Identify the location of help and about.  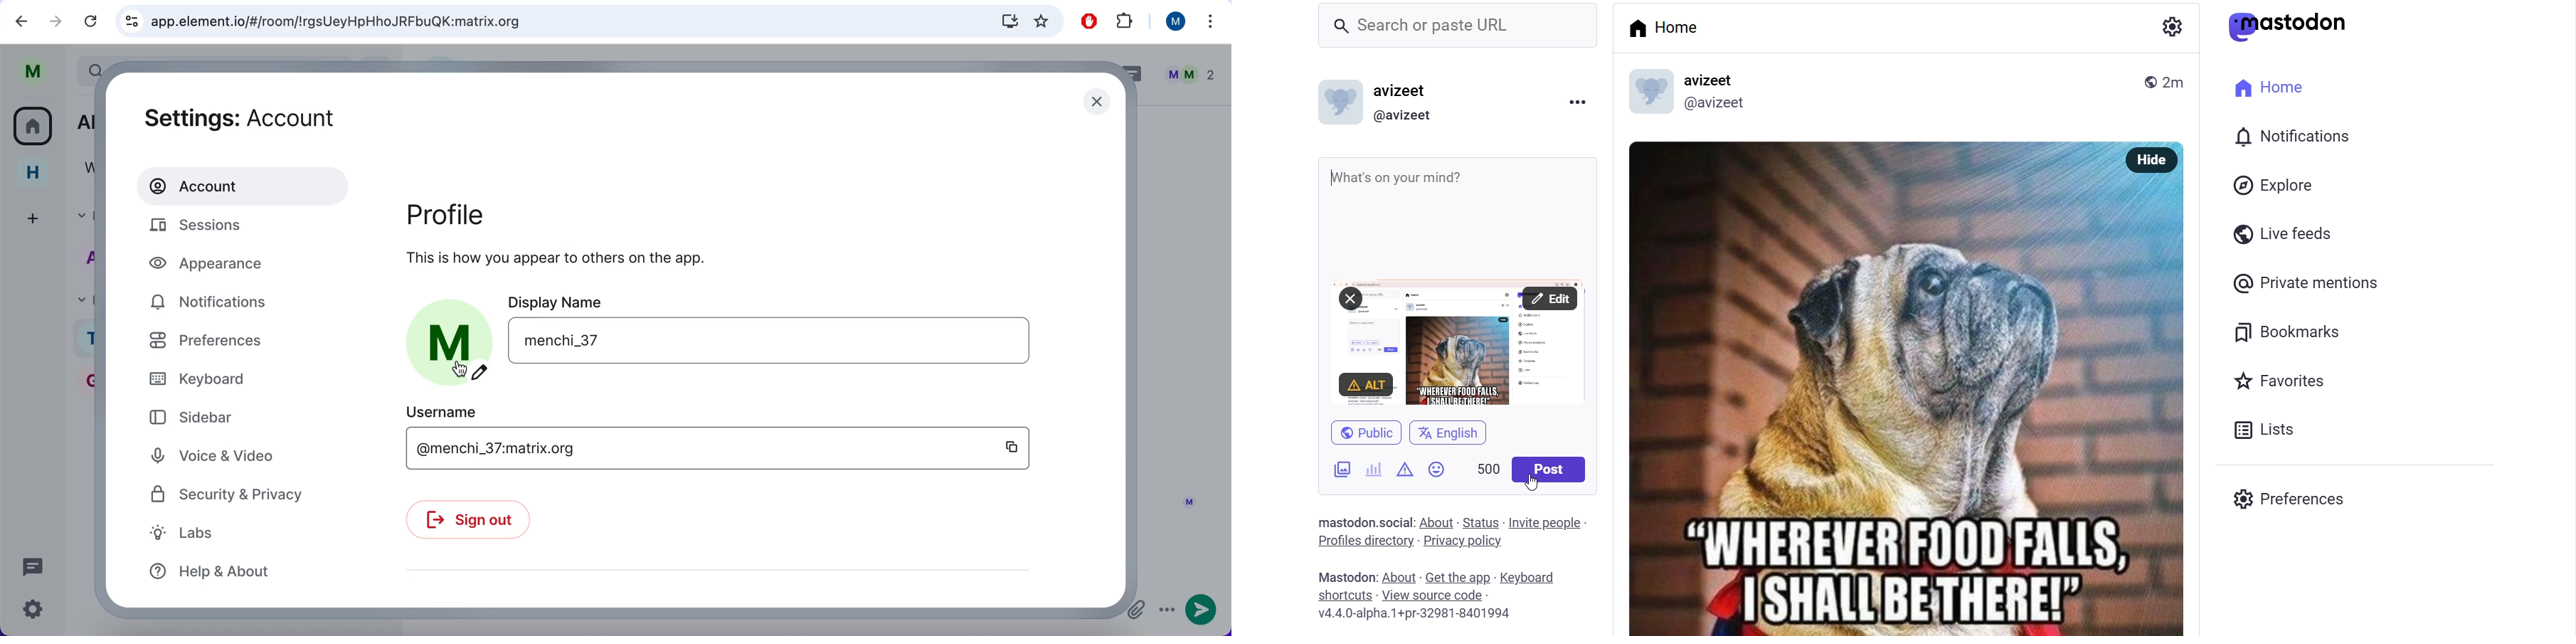
(226, 572).